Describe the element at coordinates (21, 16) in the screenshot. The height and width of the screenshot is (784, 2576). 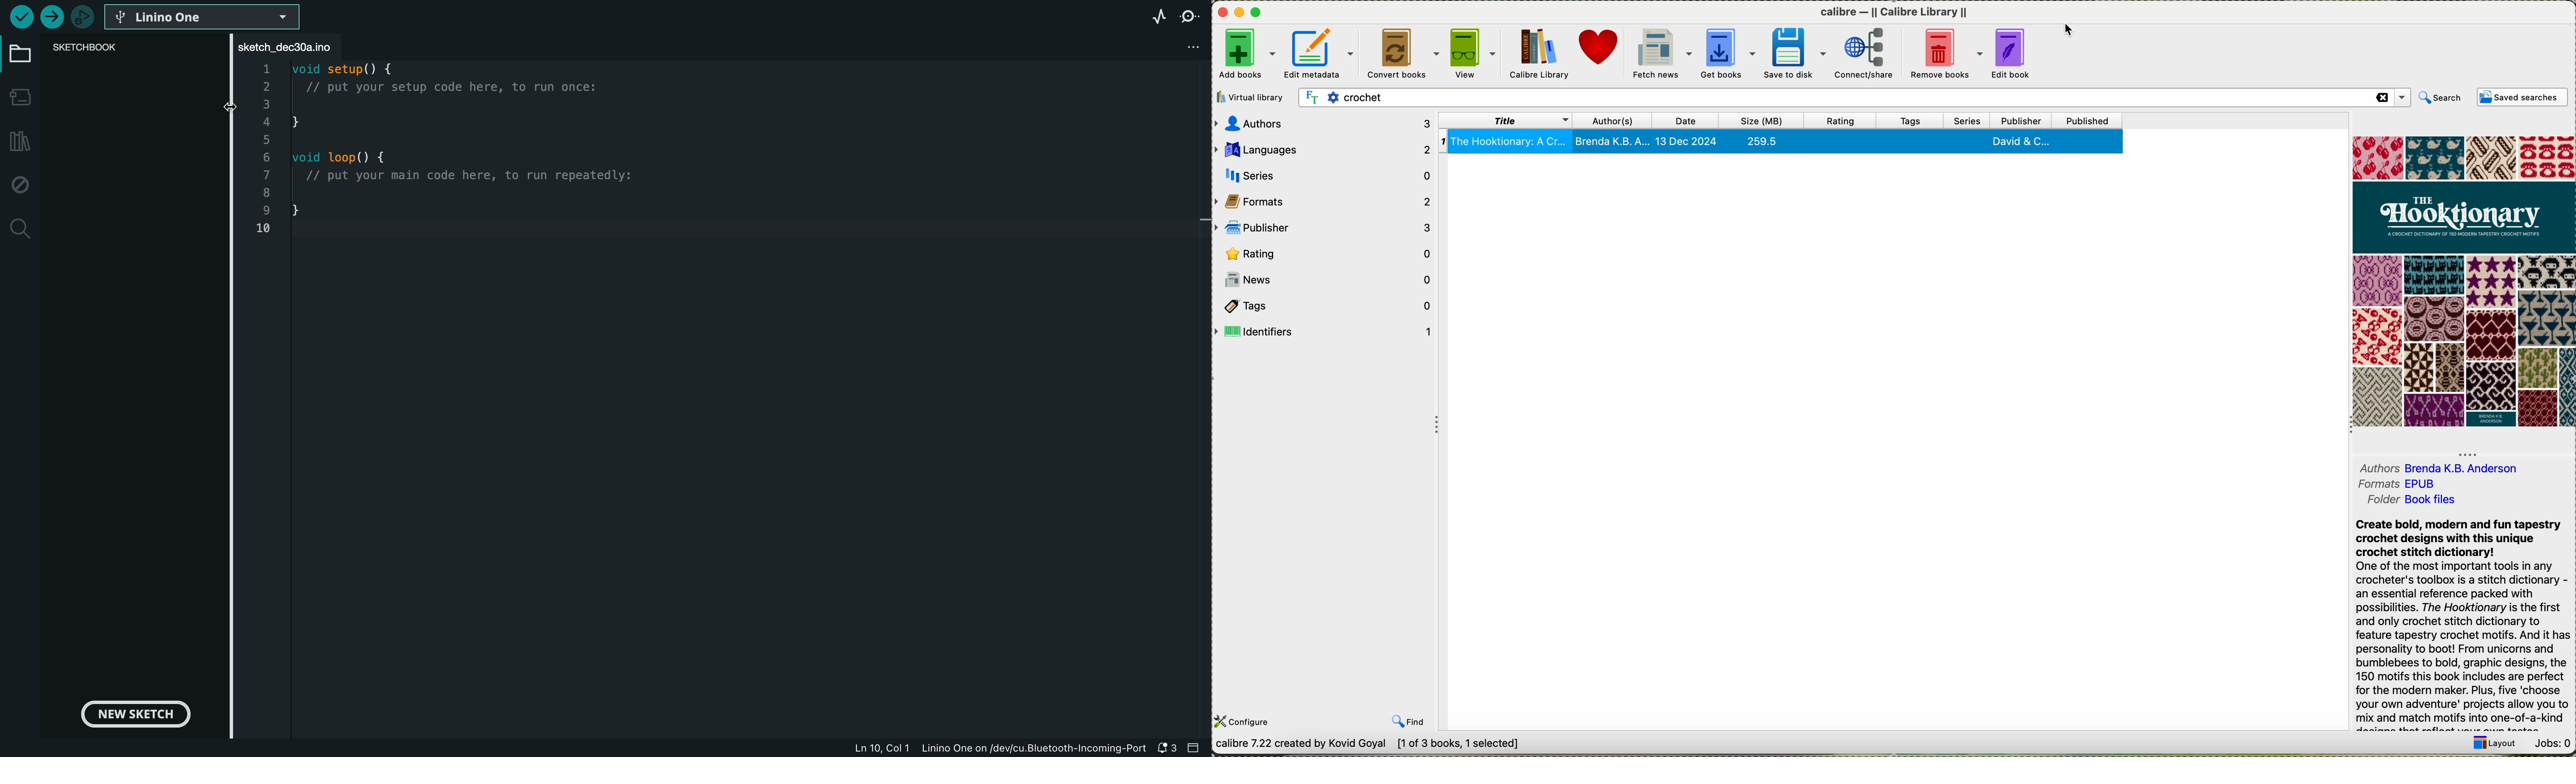
I see `uploD` at that location.